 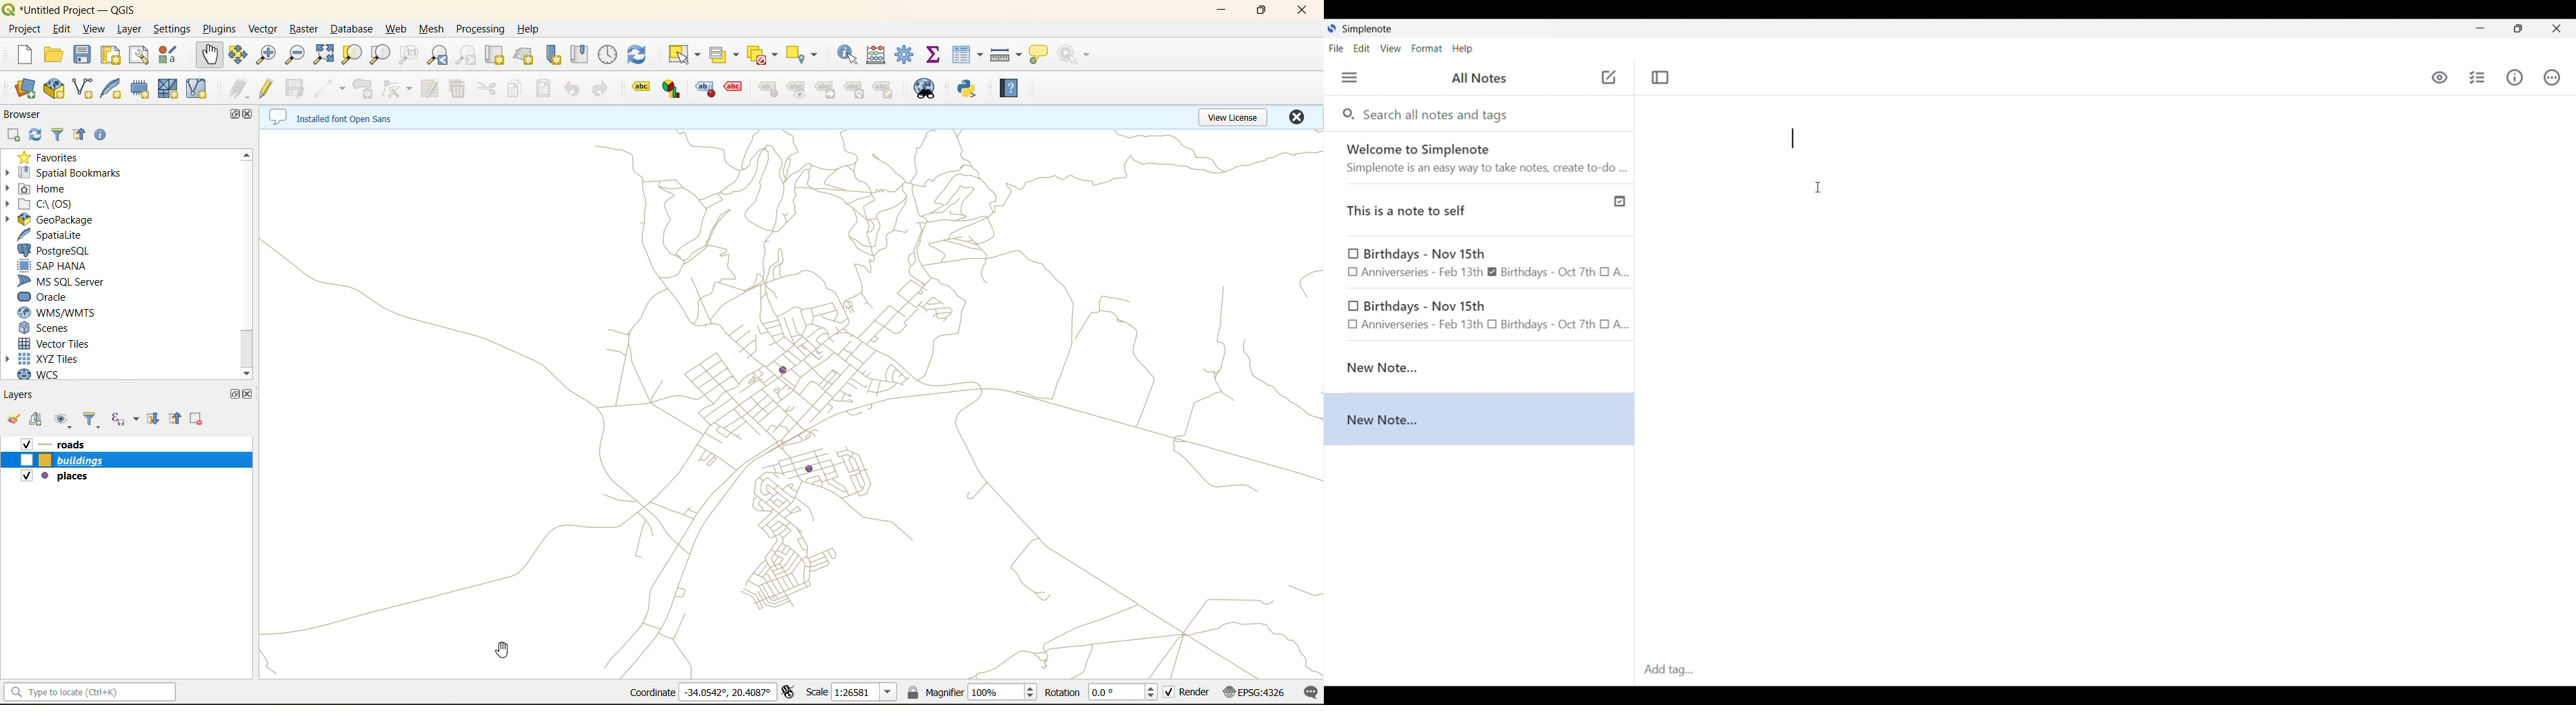 What do you see at coordinates (88, 419) in the screenshot?
I see `filter` at bounding box center [88, 419].